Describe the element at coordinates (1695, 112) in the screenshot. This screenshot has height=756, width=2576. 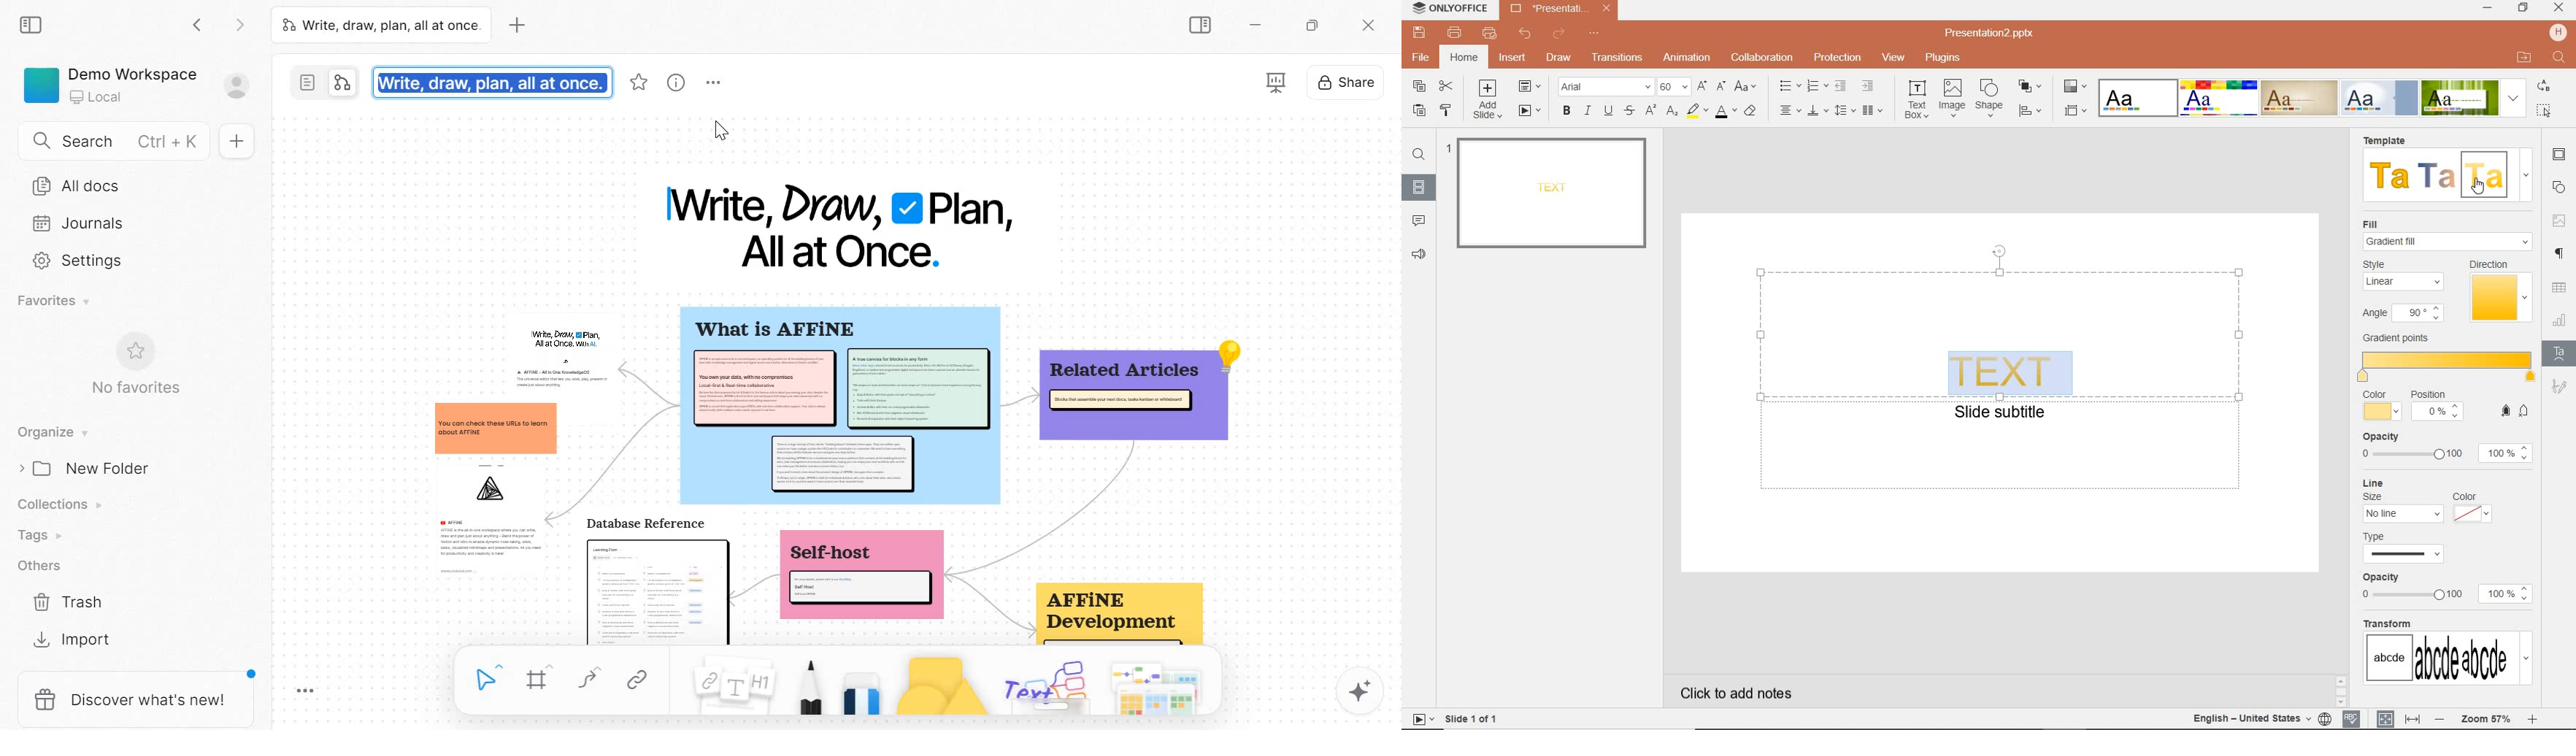
I see `HIGHLIGHT COLOR` at that location.